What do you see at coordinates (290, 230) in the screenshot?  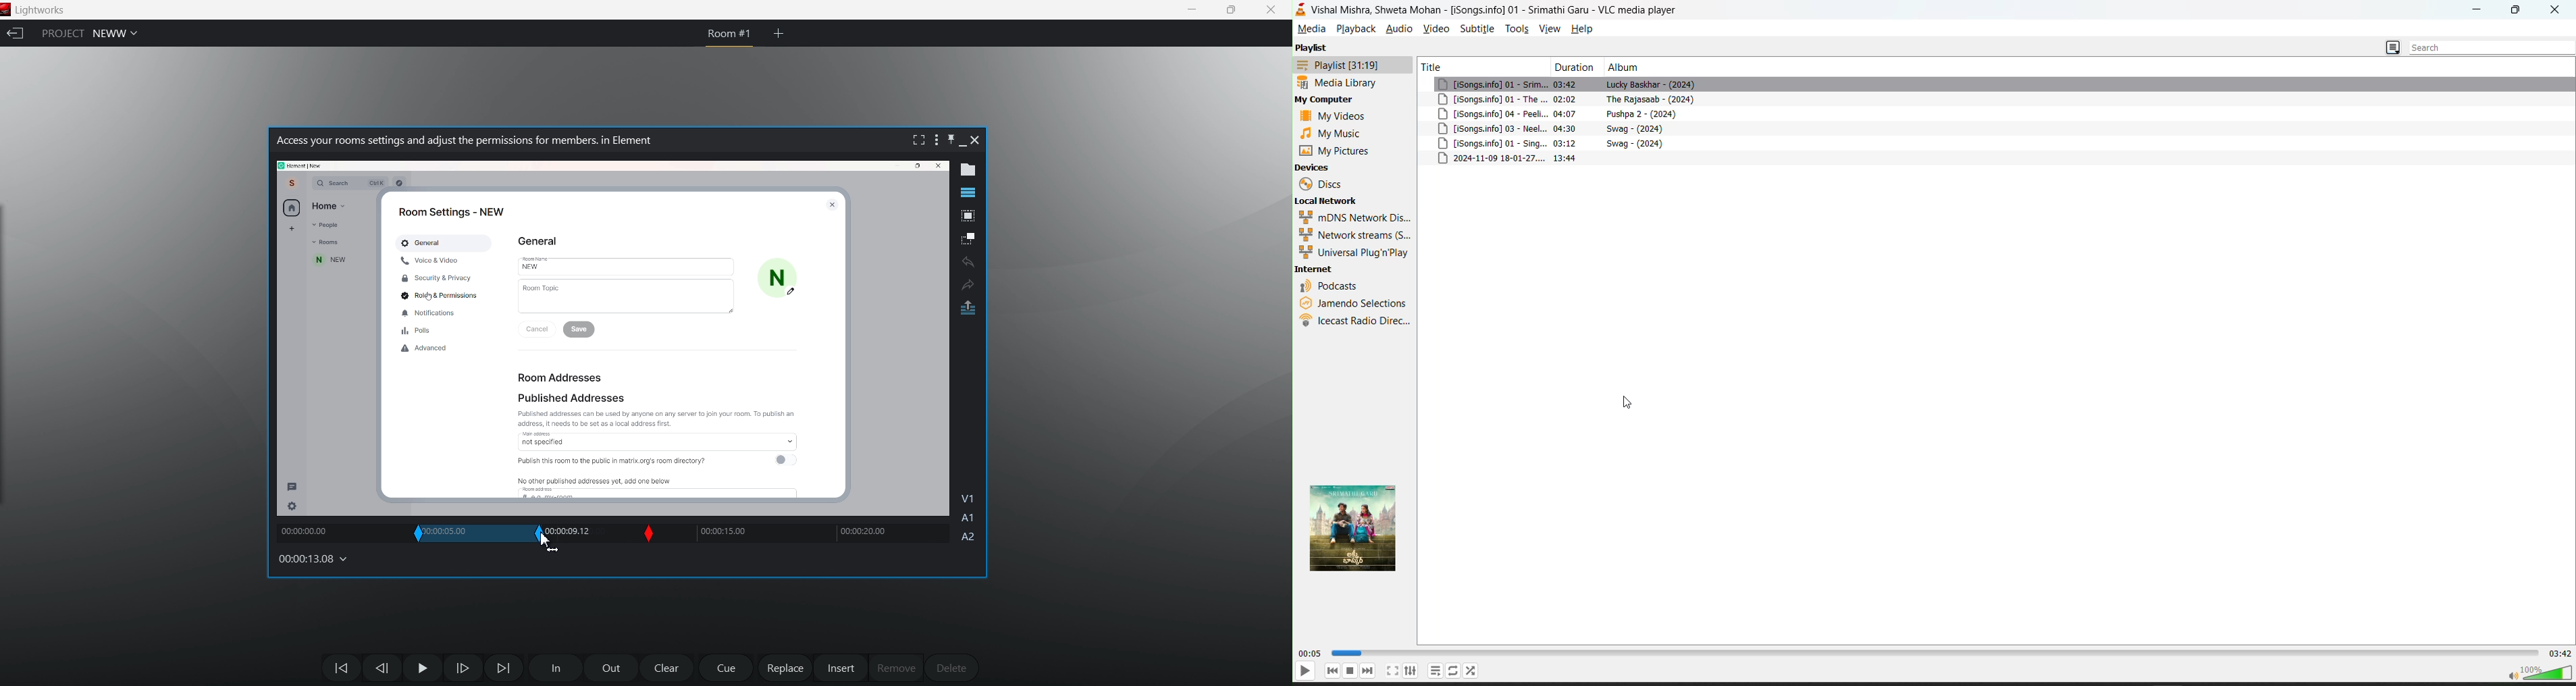 I see `add new` at bounding box center [290, 230].